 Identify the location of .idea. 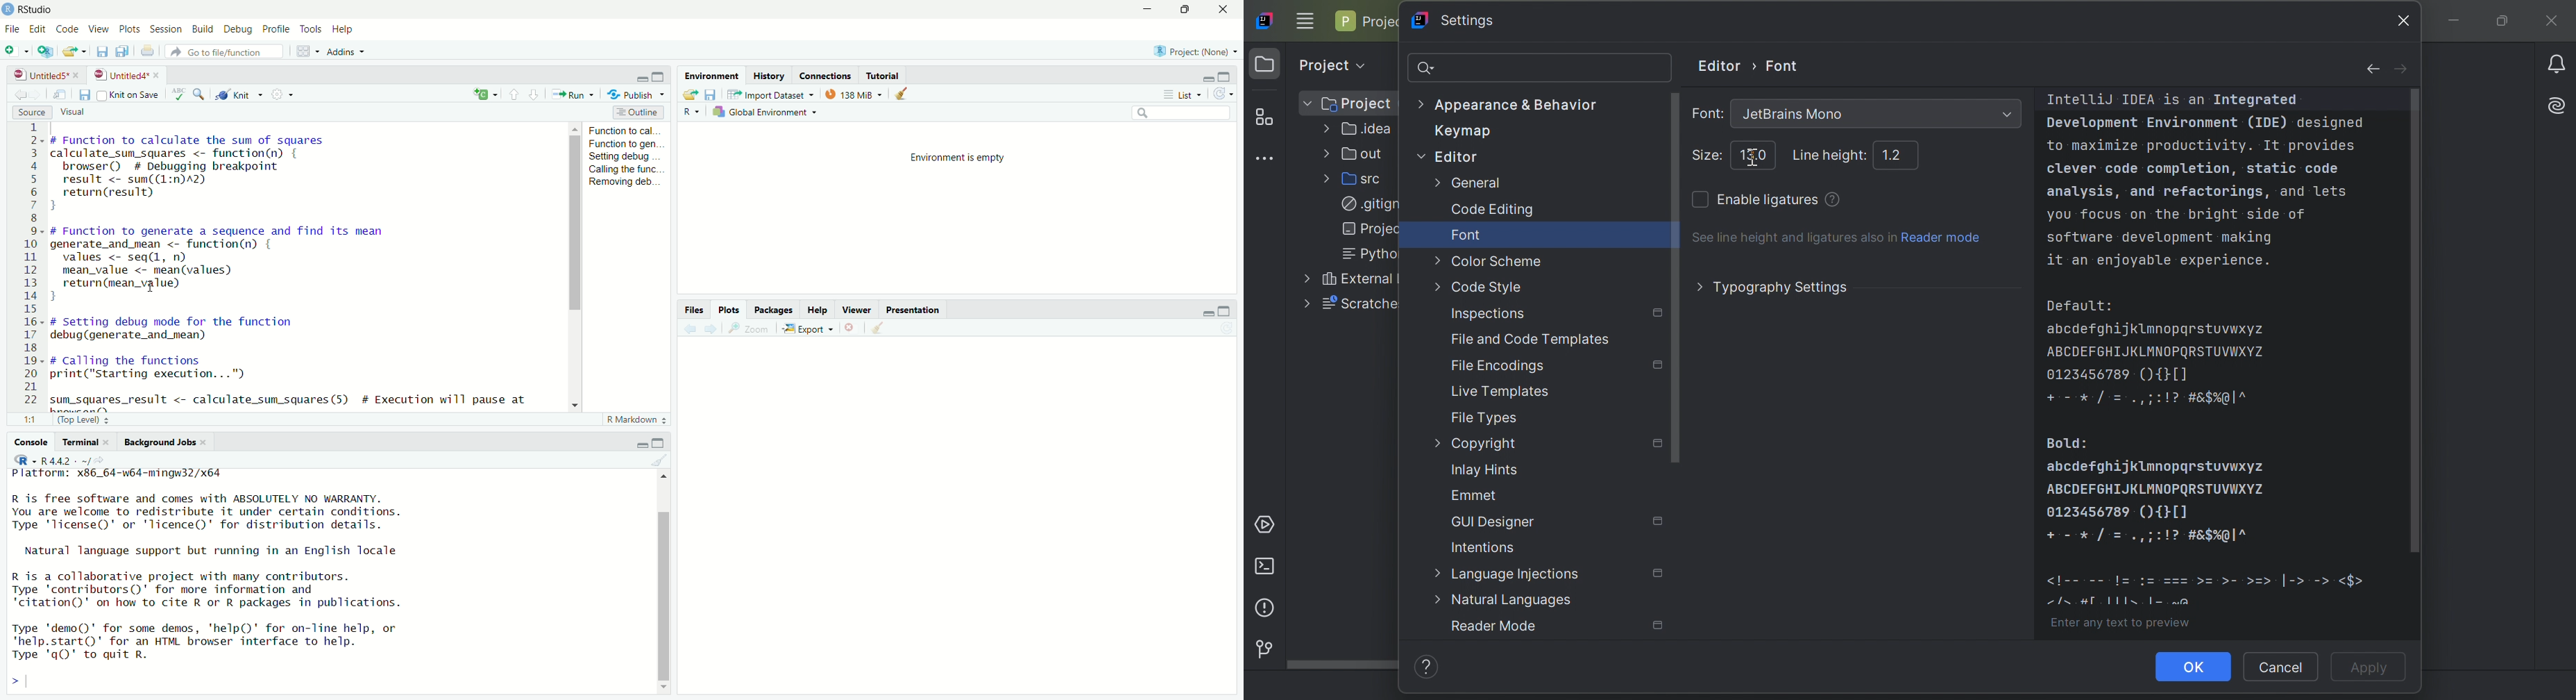
(1359, 131).